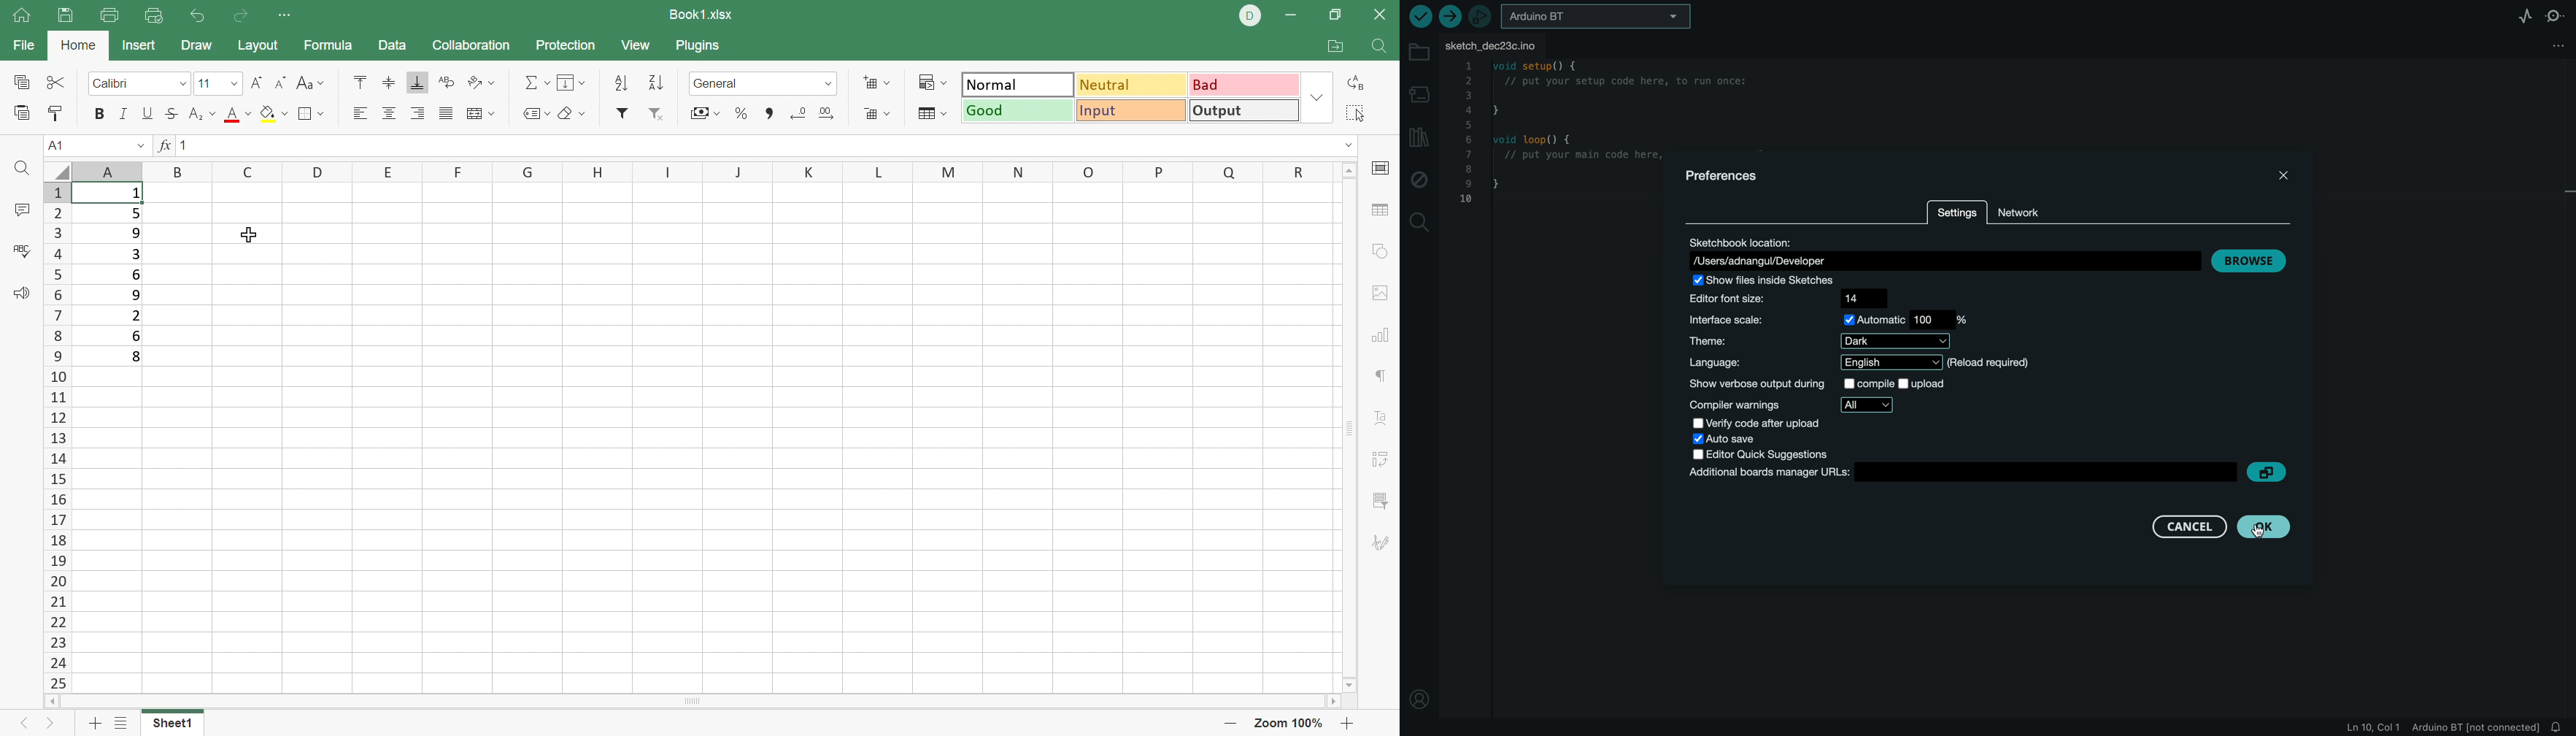 This screenshot has width=2576, height=756. I want to click on Scroll Up, so click(1349, 171).